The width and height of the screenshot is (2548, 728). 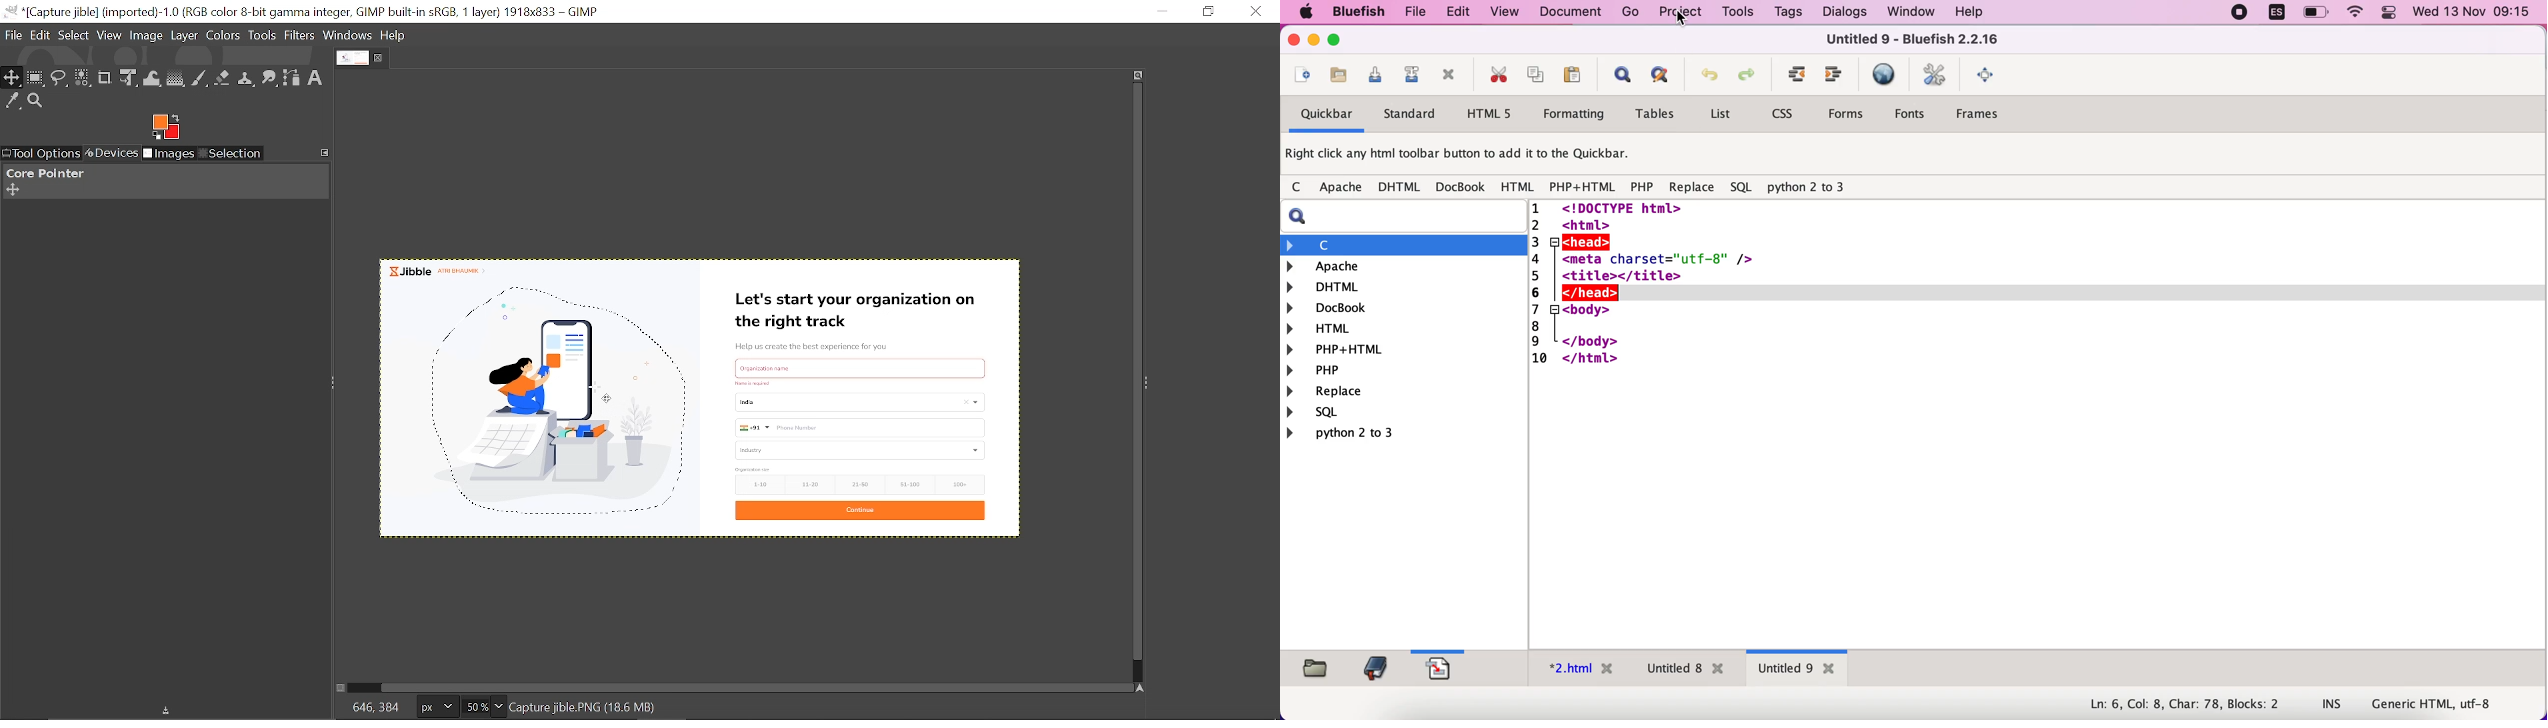 I want to click on forms, so click(x=1846, y=114).